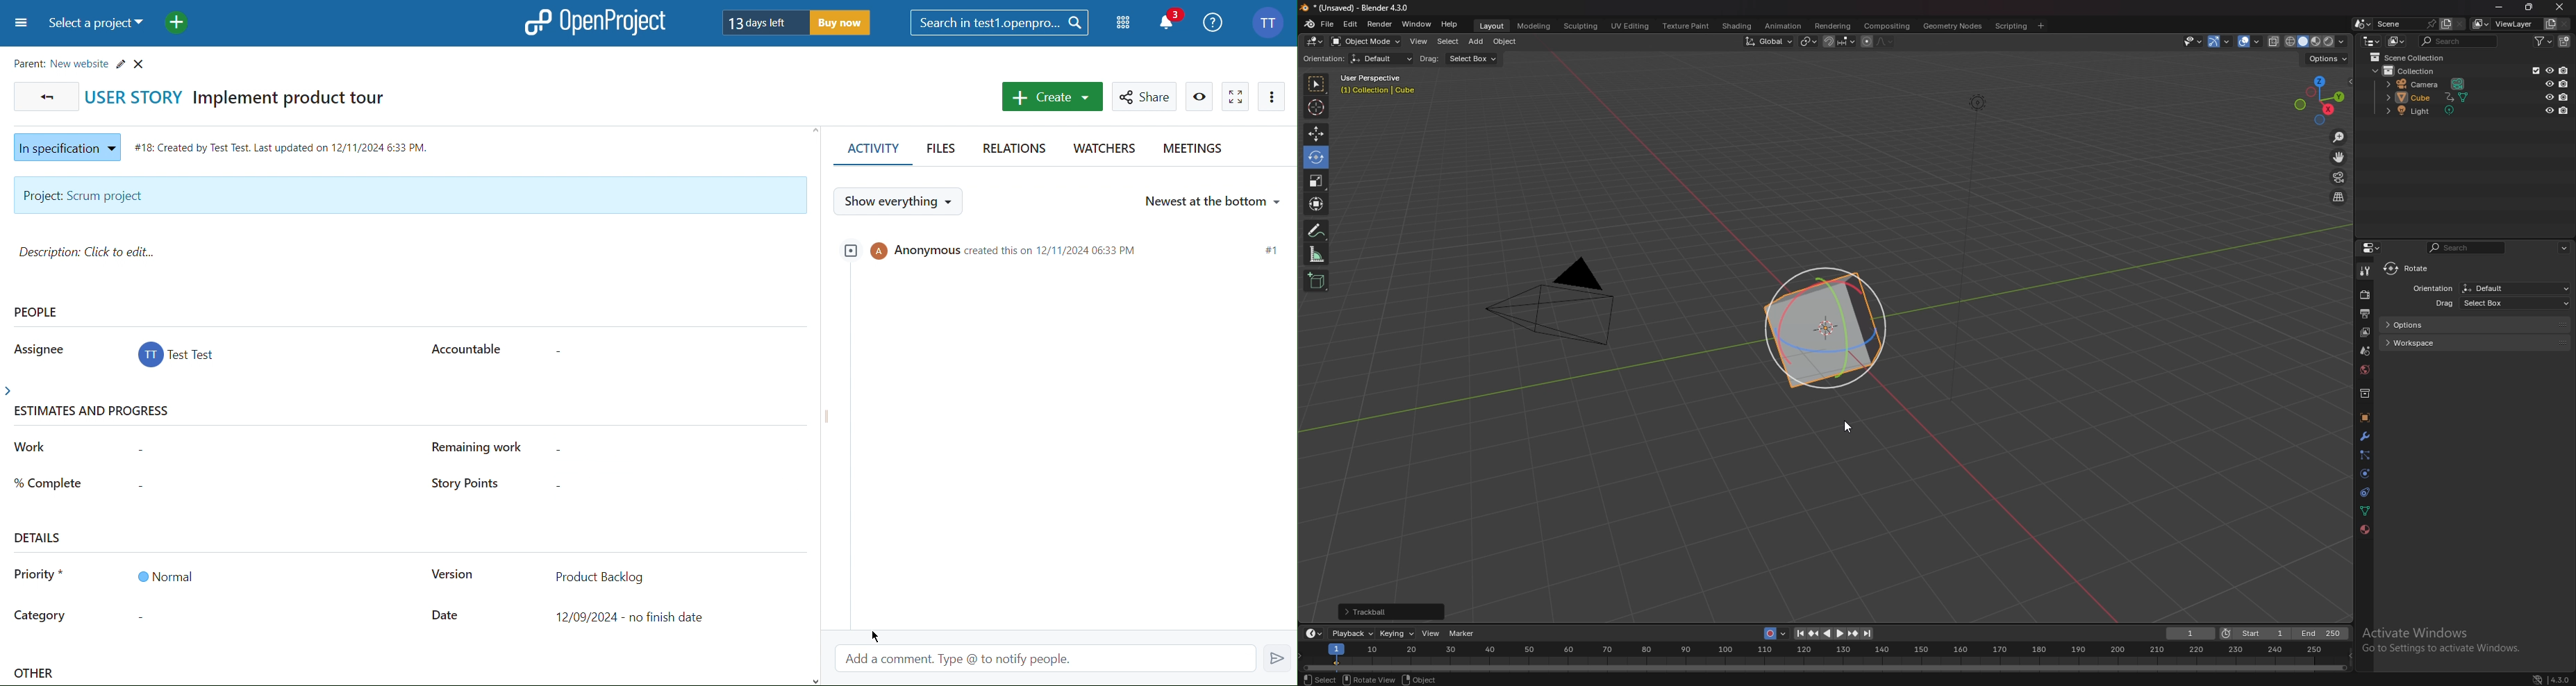 The height and width of the screenshot is (700, 2576). What do you see at coordinates (1379, 23) in the screenshot?
I see `render` at bounding box center [1379, 23].